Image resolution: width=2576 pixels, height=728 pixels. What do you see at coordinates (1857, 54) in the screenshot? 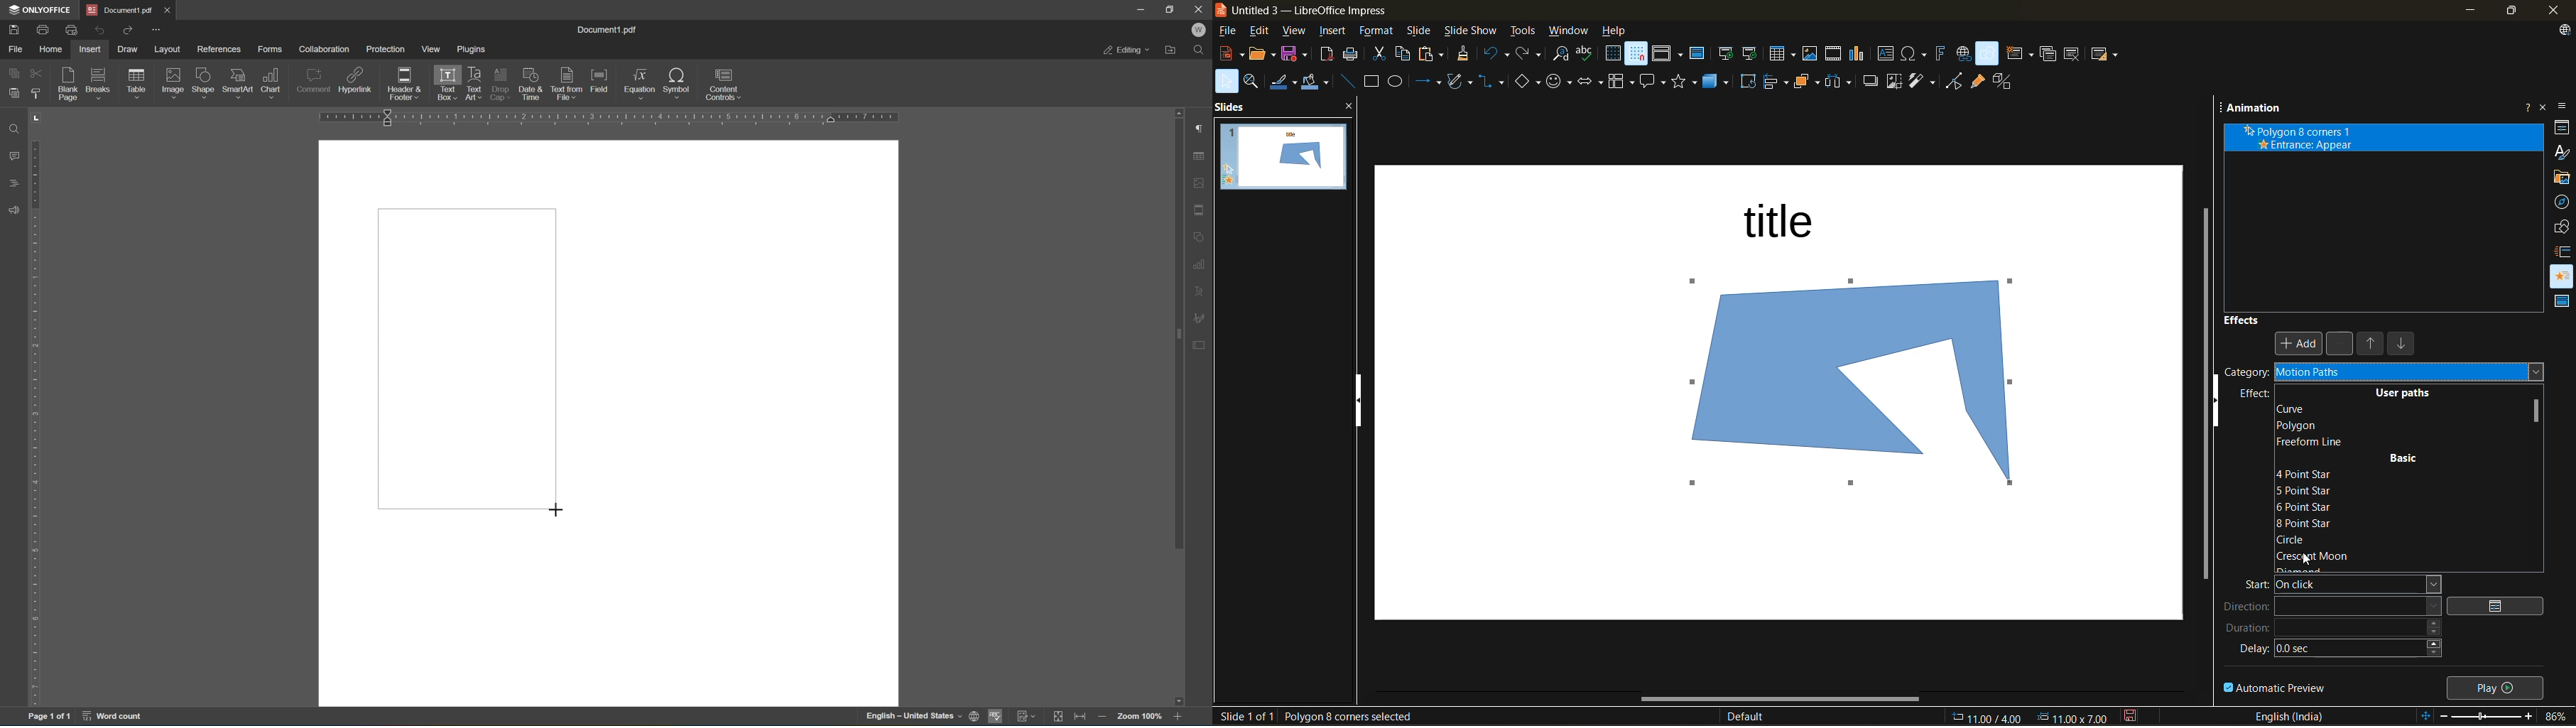
I see `insert chart` at bounding box center [1857, 54].